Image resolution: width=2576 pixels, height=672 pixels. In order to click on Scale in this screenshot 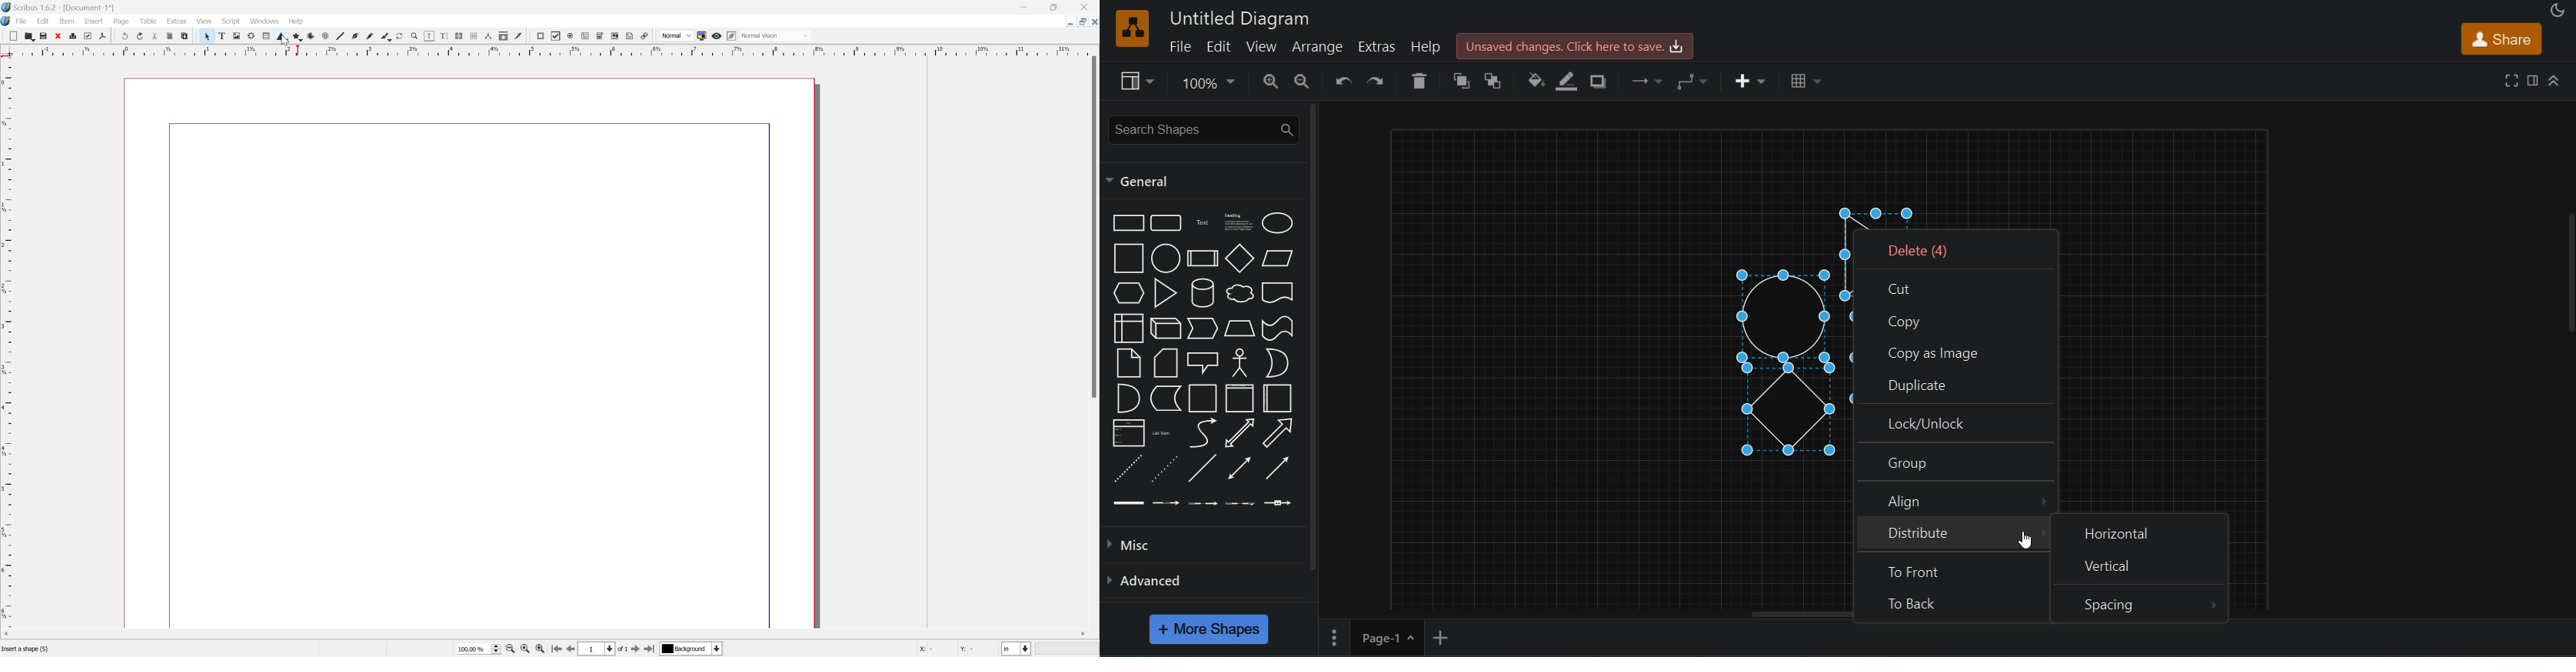, I will do `click(549, 49)`.